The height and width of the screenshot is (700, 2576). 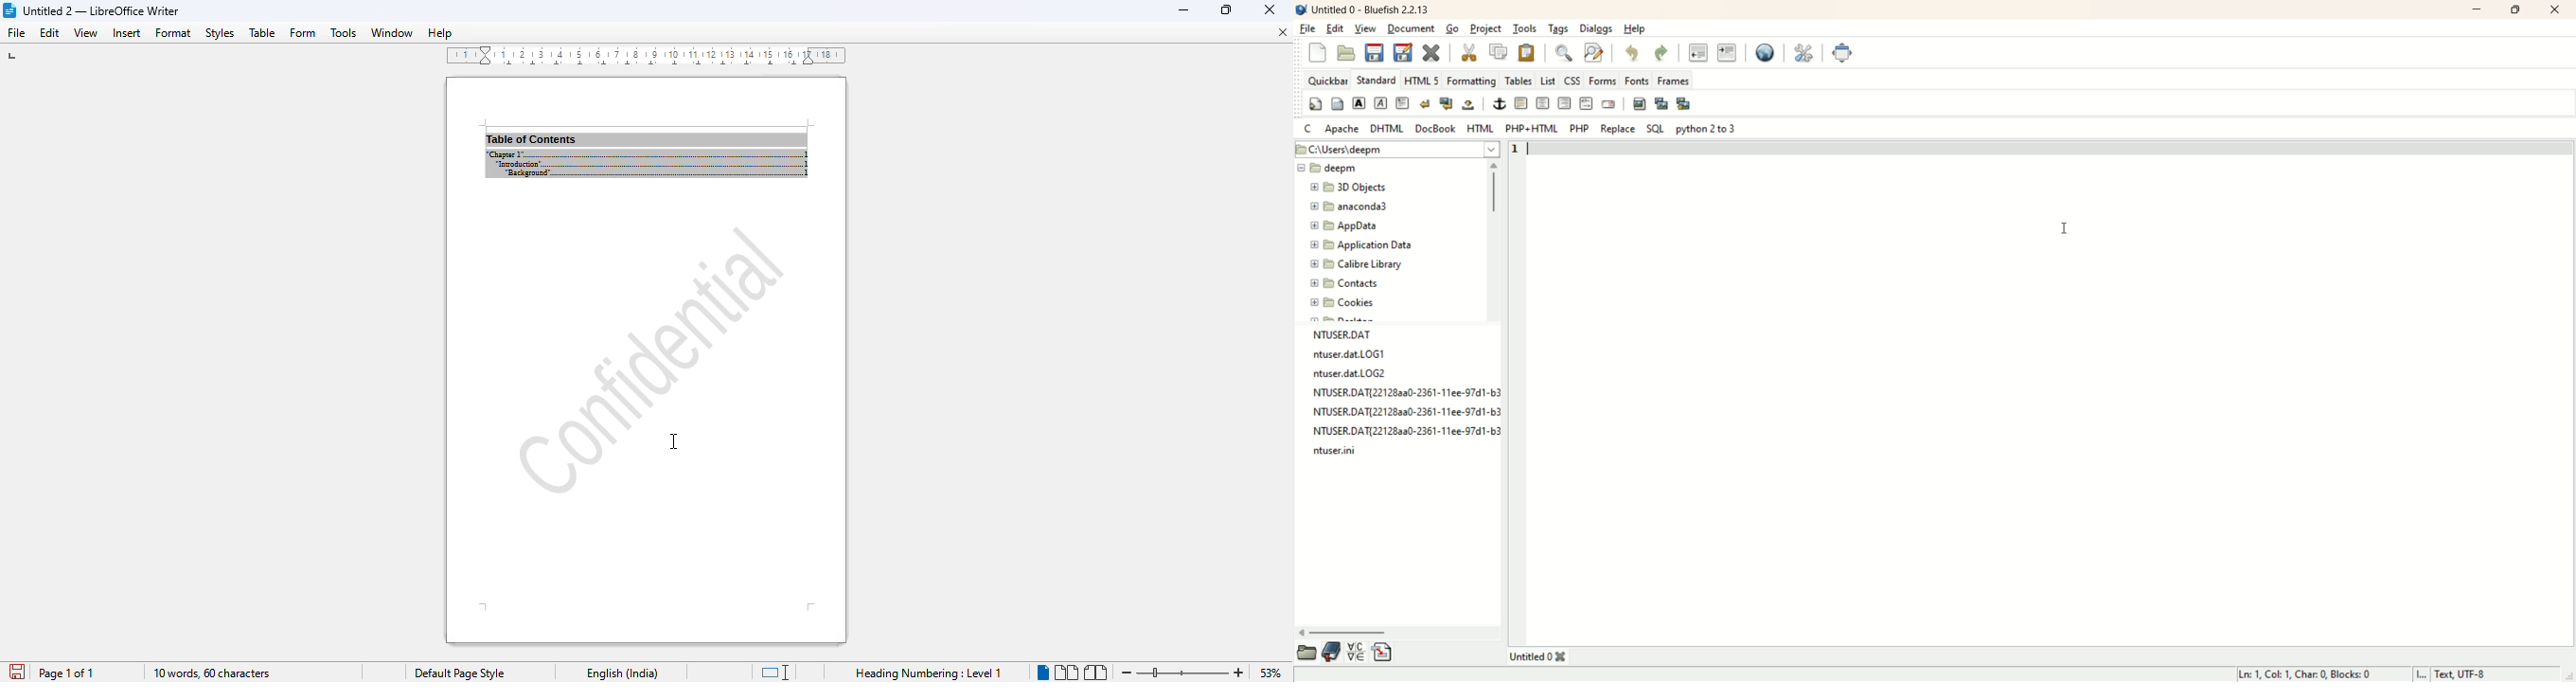 What do you see at coordinates (930, 673) in the screenshot?
I see `heading numbering: level 1` at bounding box center [930, 673].